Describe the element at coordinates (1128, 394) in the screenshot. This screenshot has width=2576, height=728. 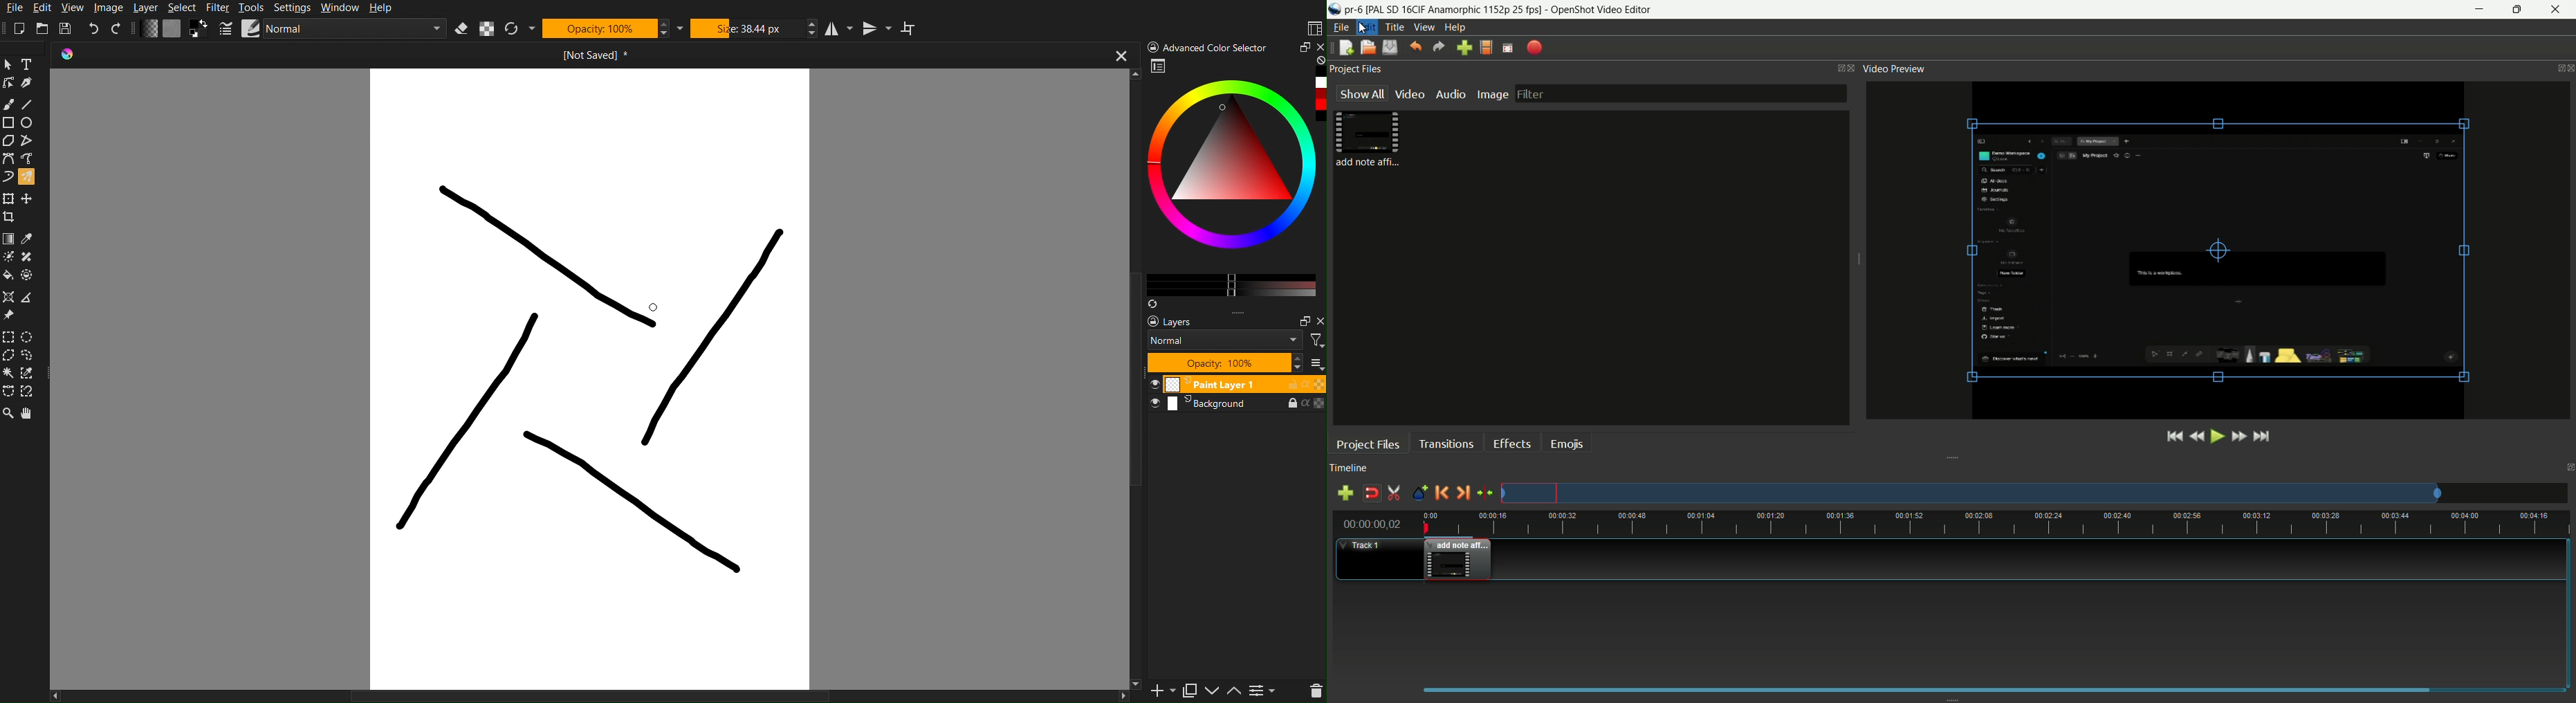
I see `Vertical Scrol bar` at that location.